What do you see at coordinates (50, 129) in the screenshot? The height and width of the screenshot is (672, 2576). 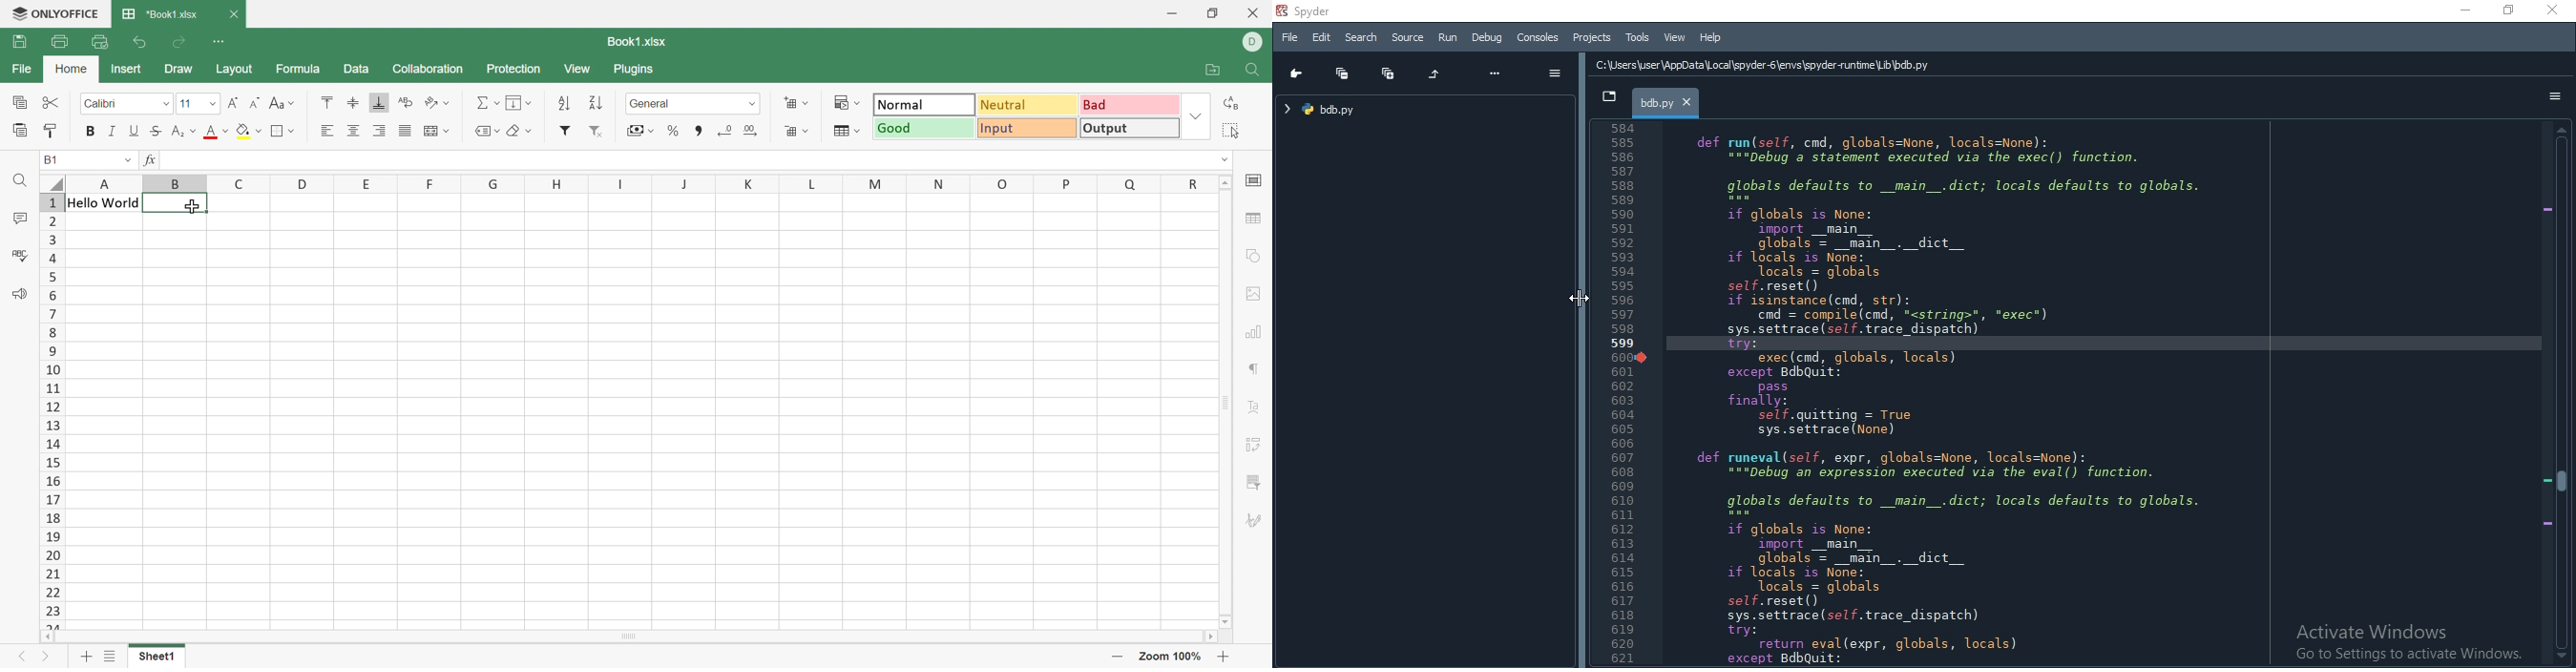 I see `Copy style` at bounding box center [50, 129].